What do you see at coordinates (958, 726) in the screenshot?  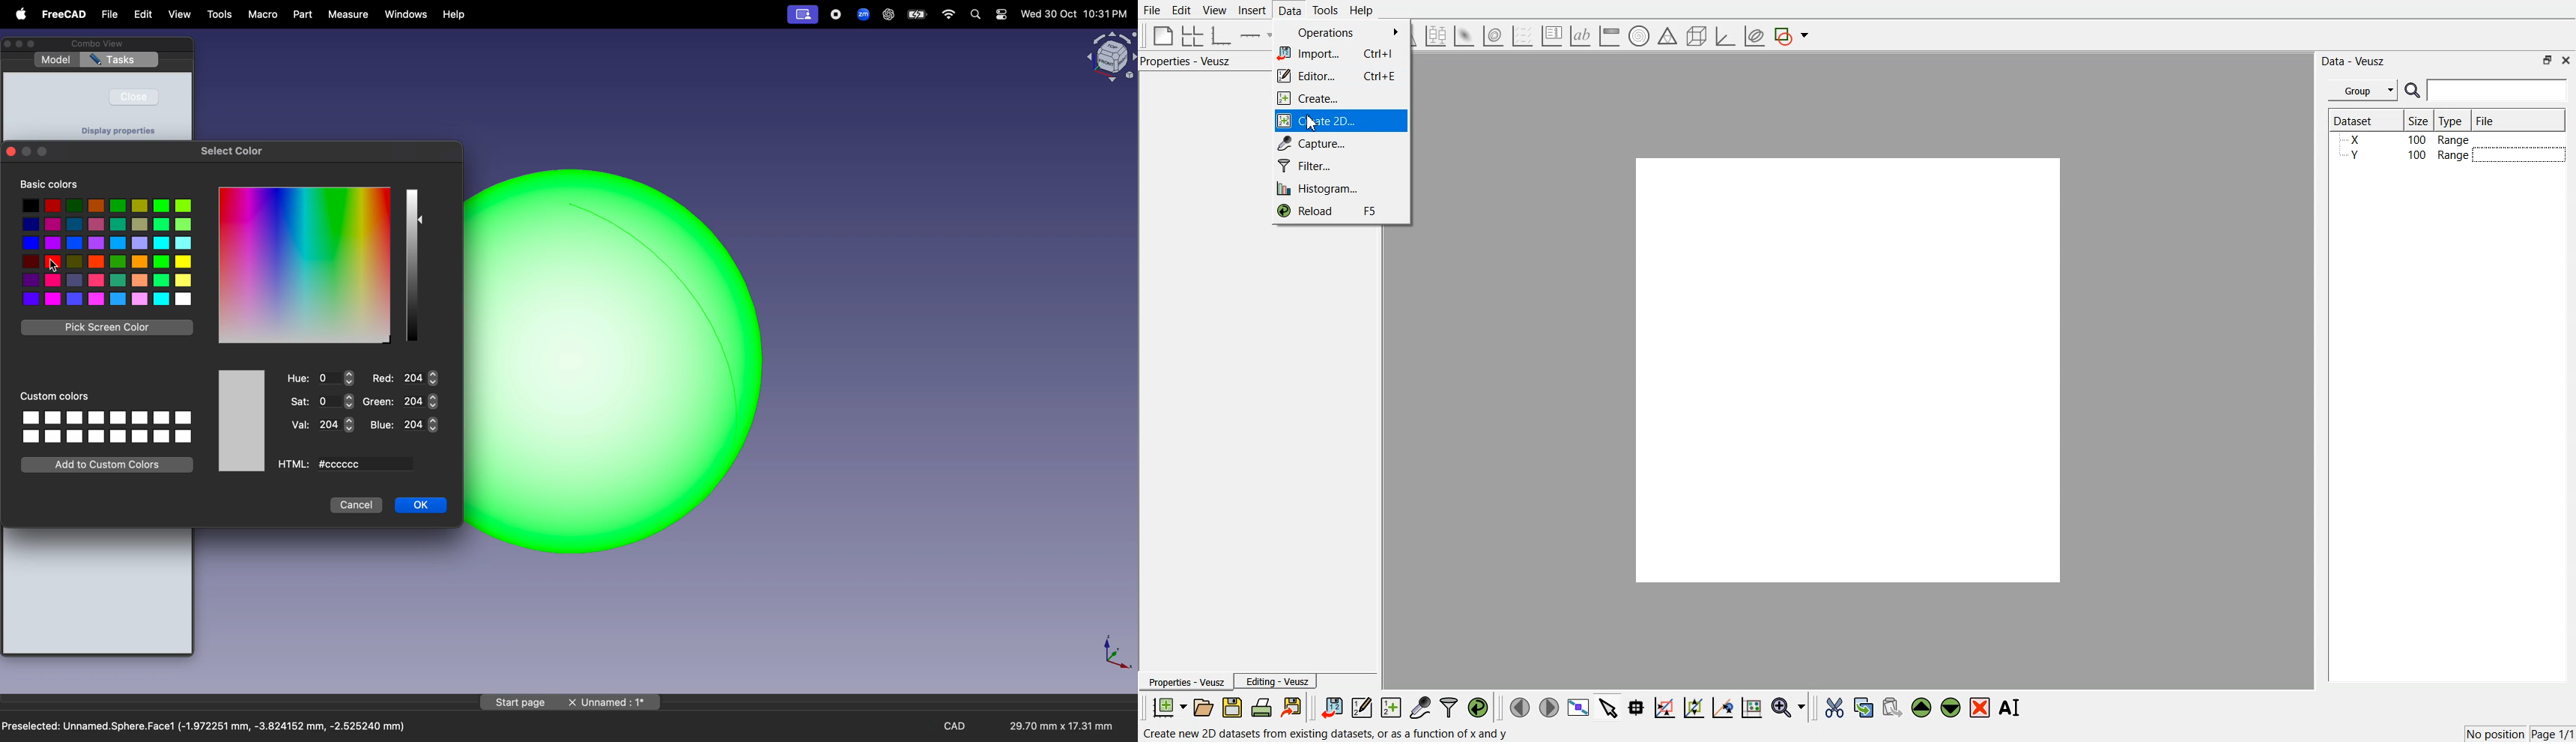 I see `cad` at bounding box center [958, 726].